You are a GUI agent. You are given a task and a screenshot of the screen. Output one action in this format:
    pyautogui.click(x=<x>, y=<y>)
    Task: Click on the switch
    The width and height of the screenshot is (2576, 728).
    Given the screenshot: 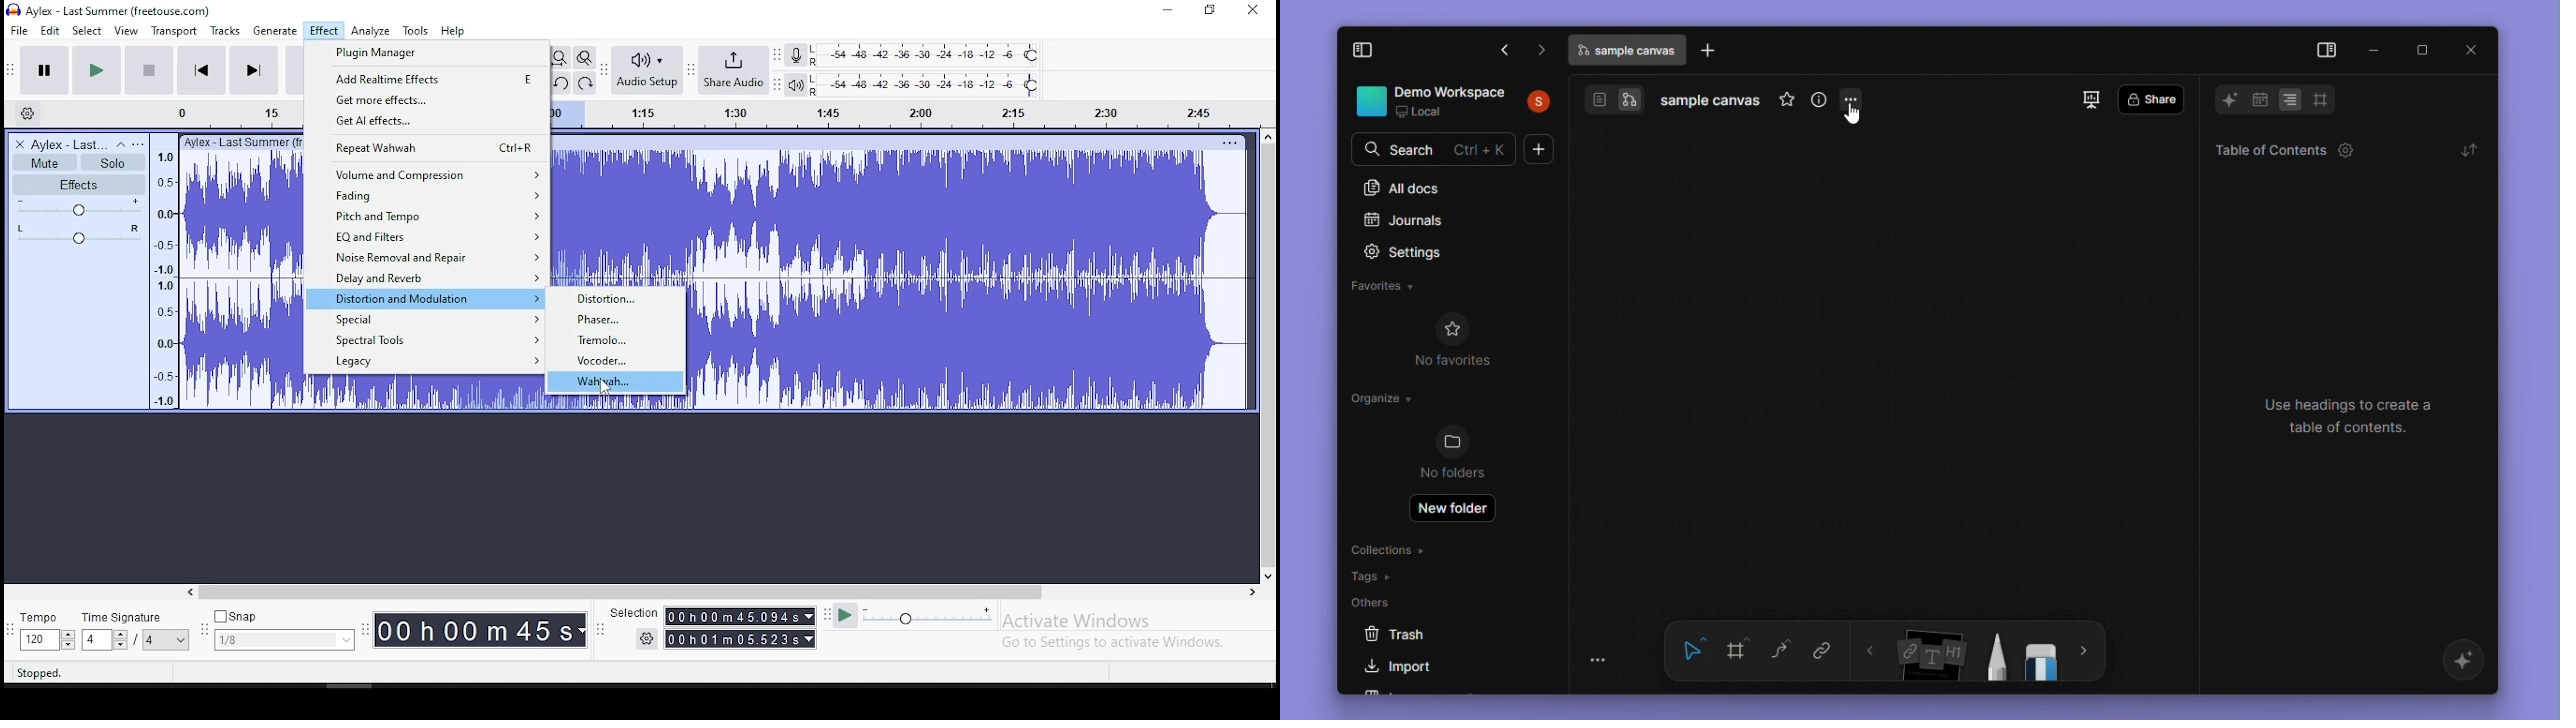 What is the action you would take?
    pyautogui.click(x=1615, y=100)
    